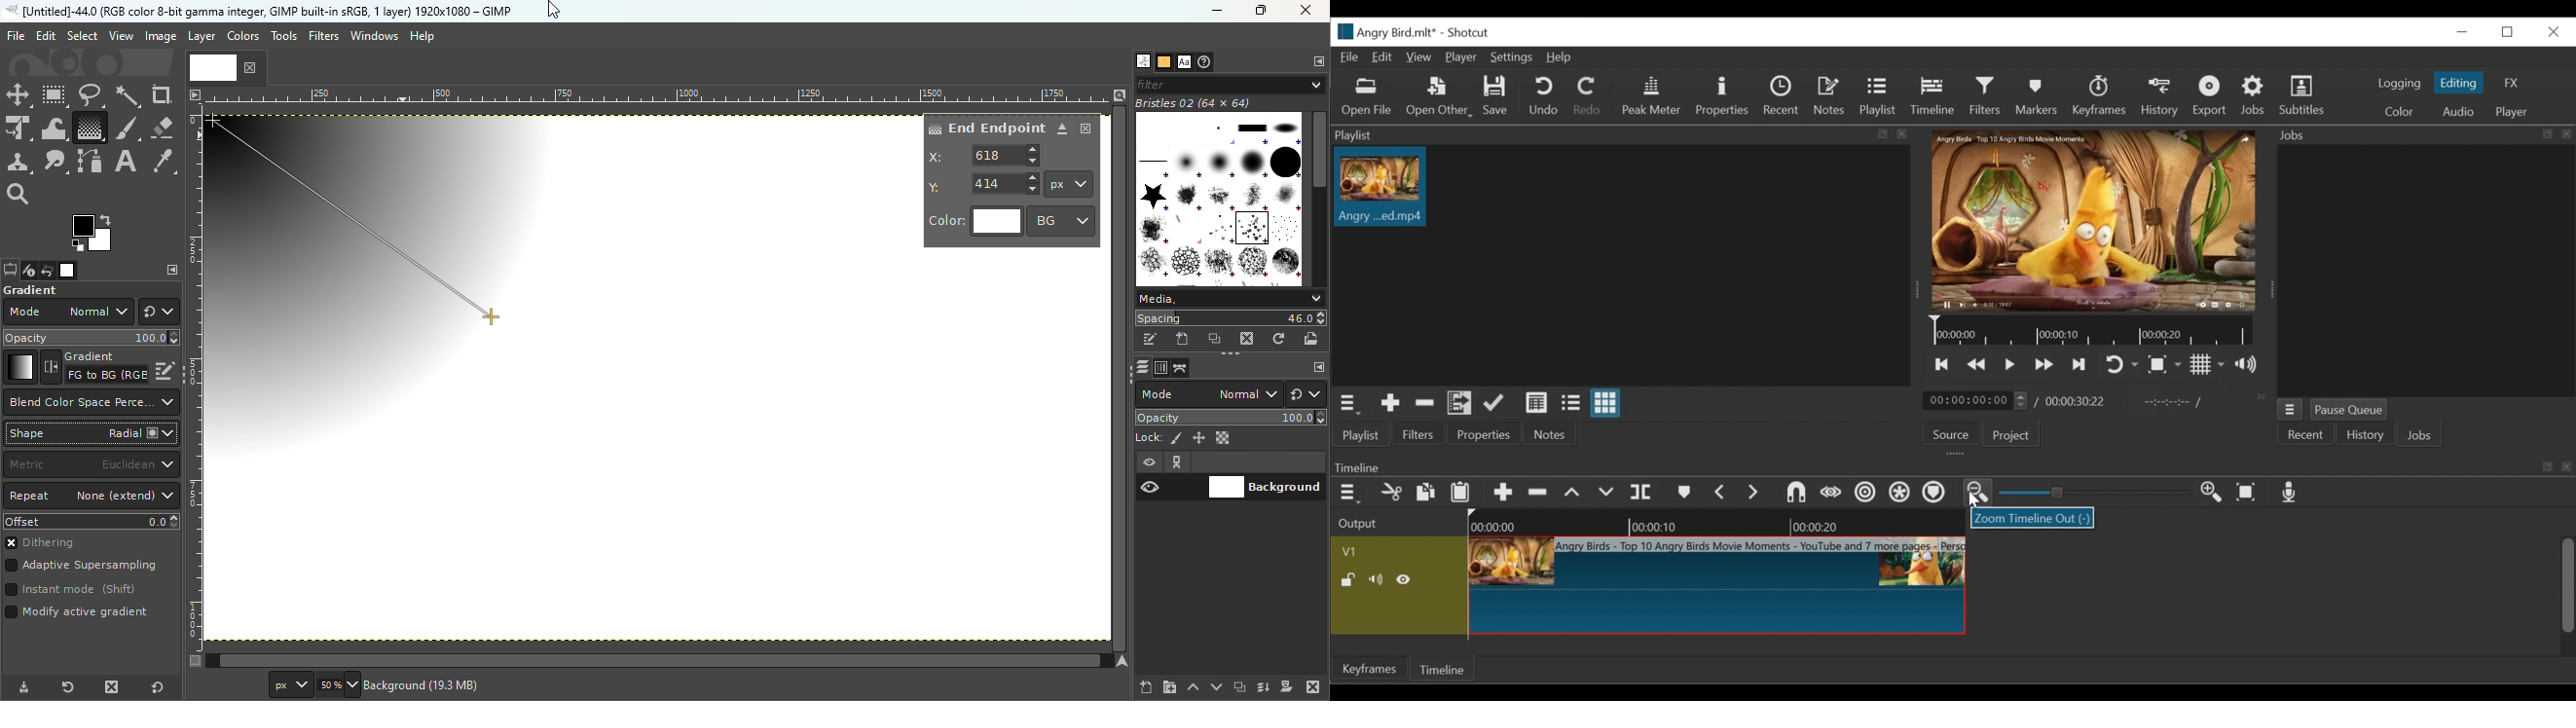  What do you see at coordinates (1264, 687) in the screenshot?
I see `Merge this layer with the first visible layer below it` at bounding box center [1264, 687].